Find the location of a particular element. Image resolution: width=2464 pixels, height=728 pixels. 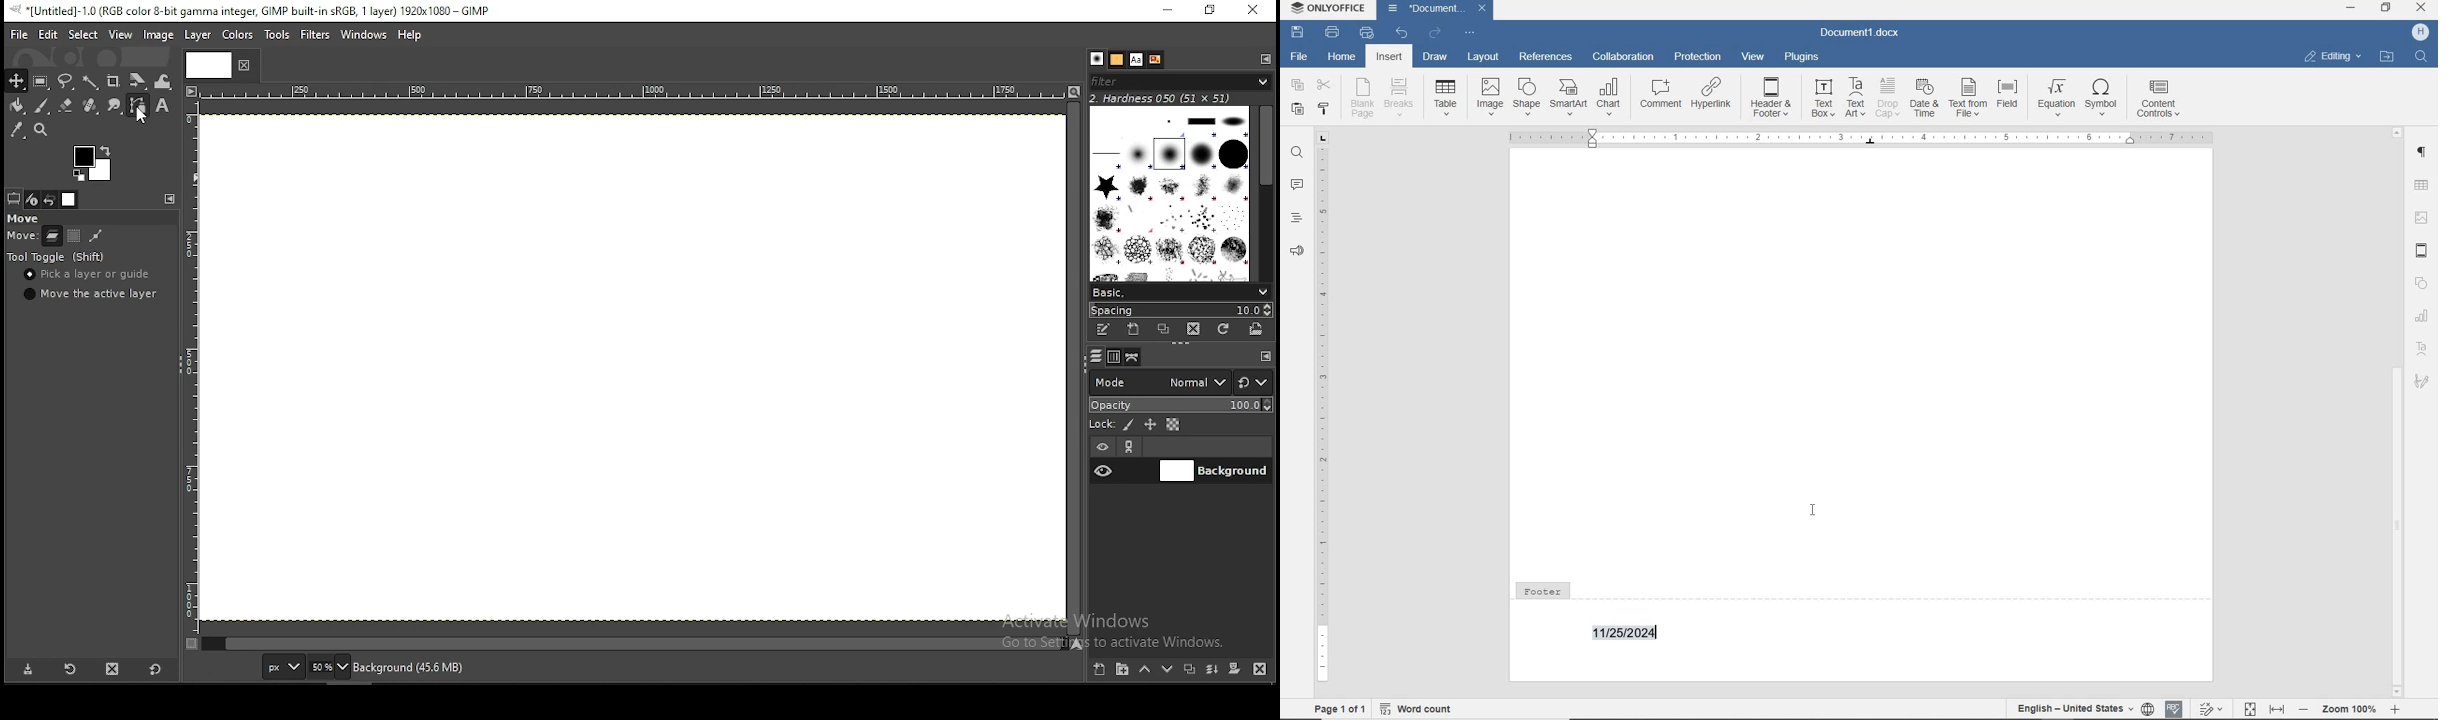

lock is located at coordinates (1102, 423).